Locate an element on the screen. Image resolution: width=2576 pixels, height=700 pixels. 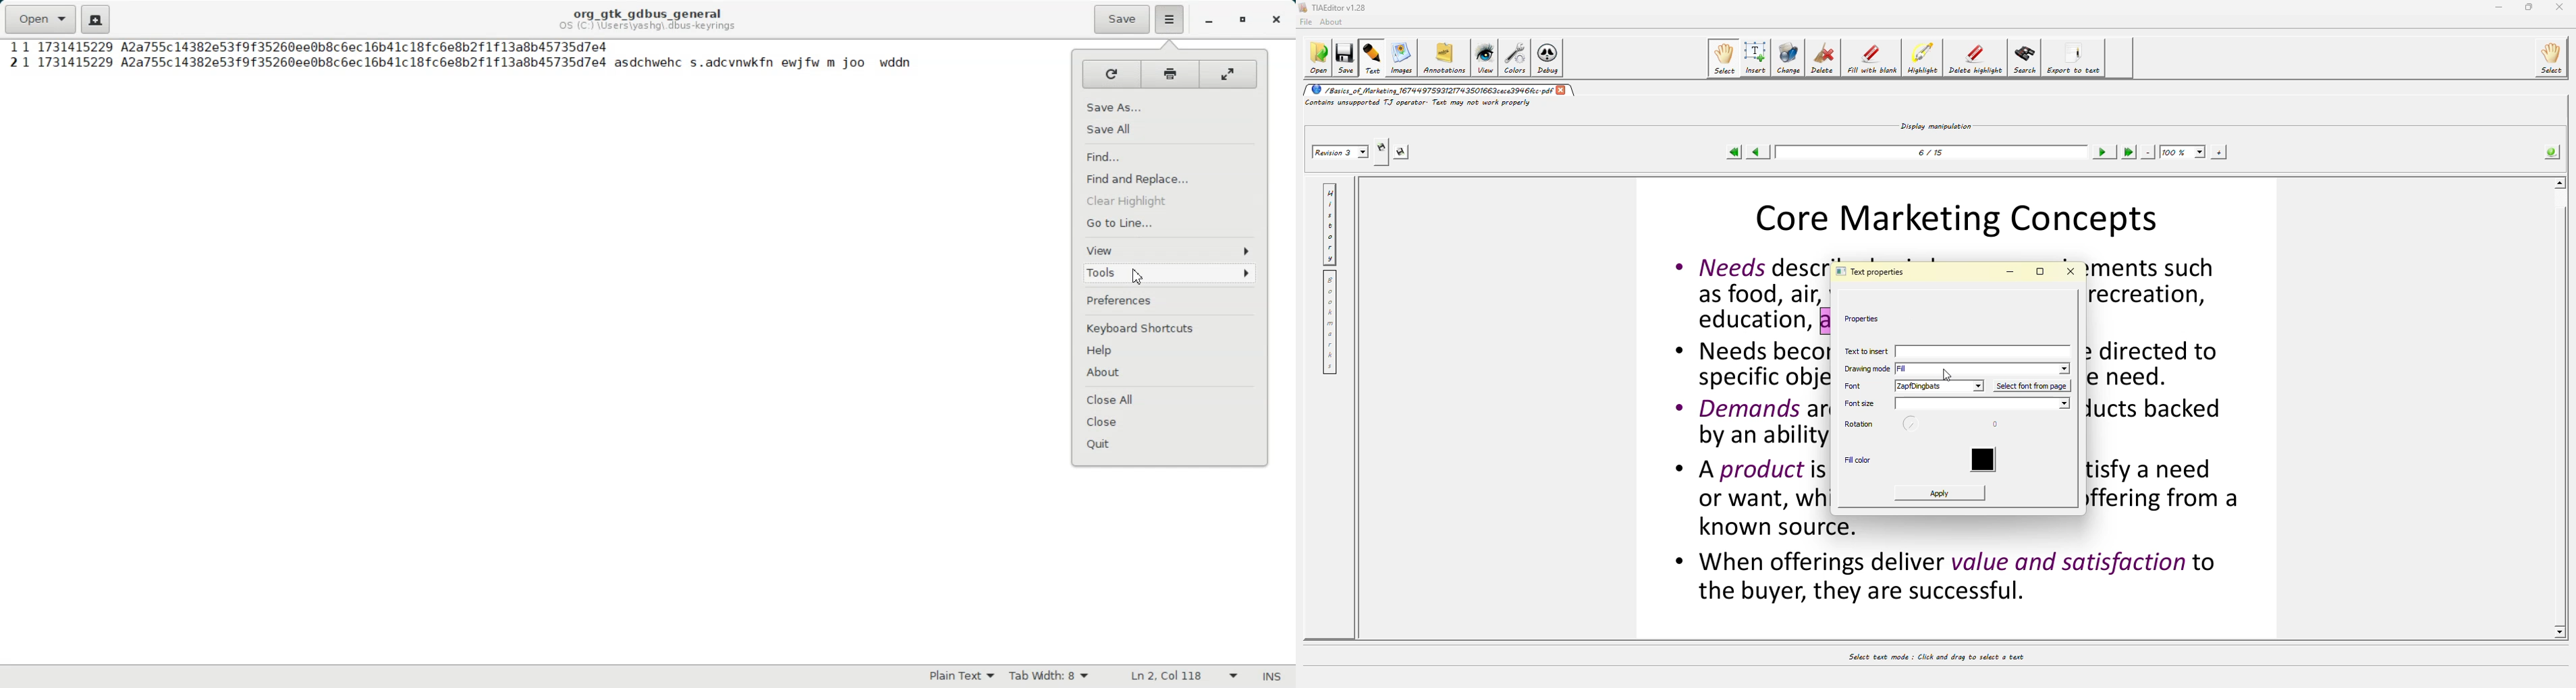
 org_gtk_gdbus_general is located at coordinates (647, 10).